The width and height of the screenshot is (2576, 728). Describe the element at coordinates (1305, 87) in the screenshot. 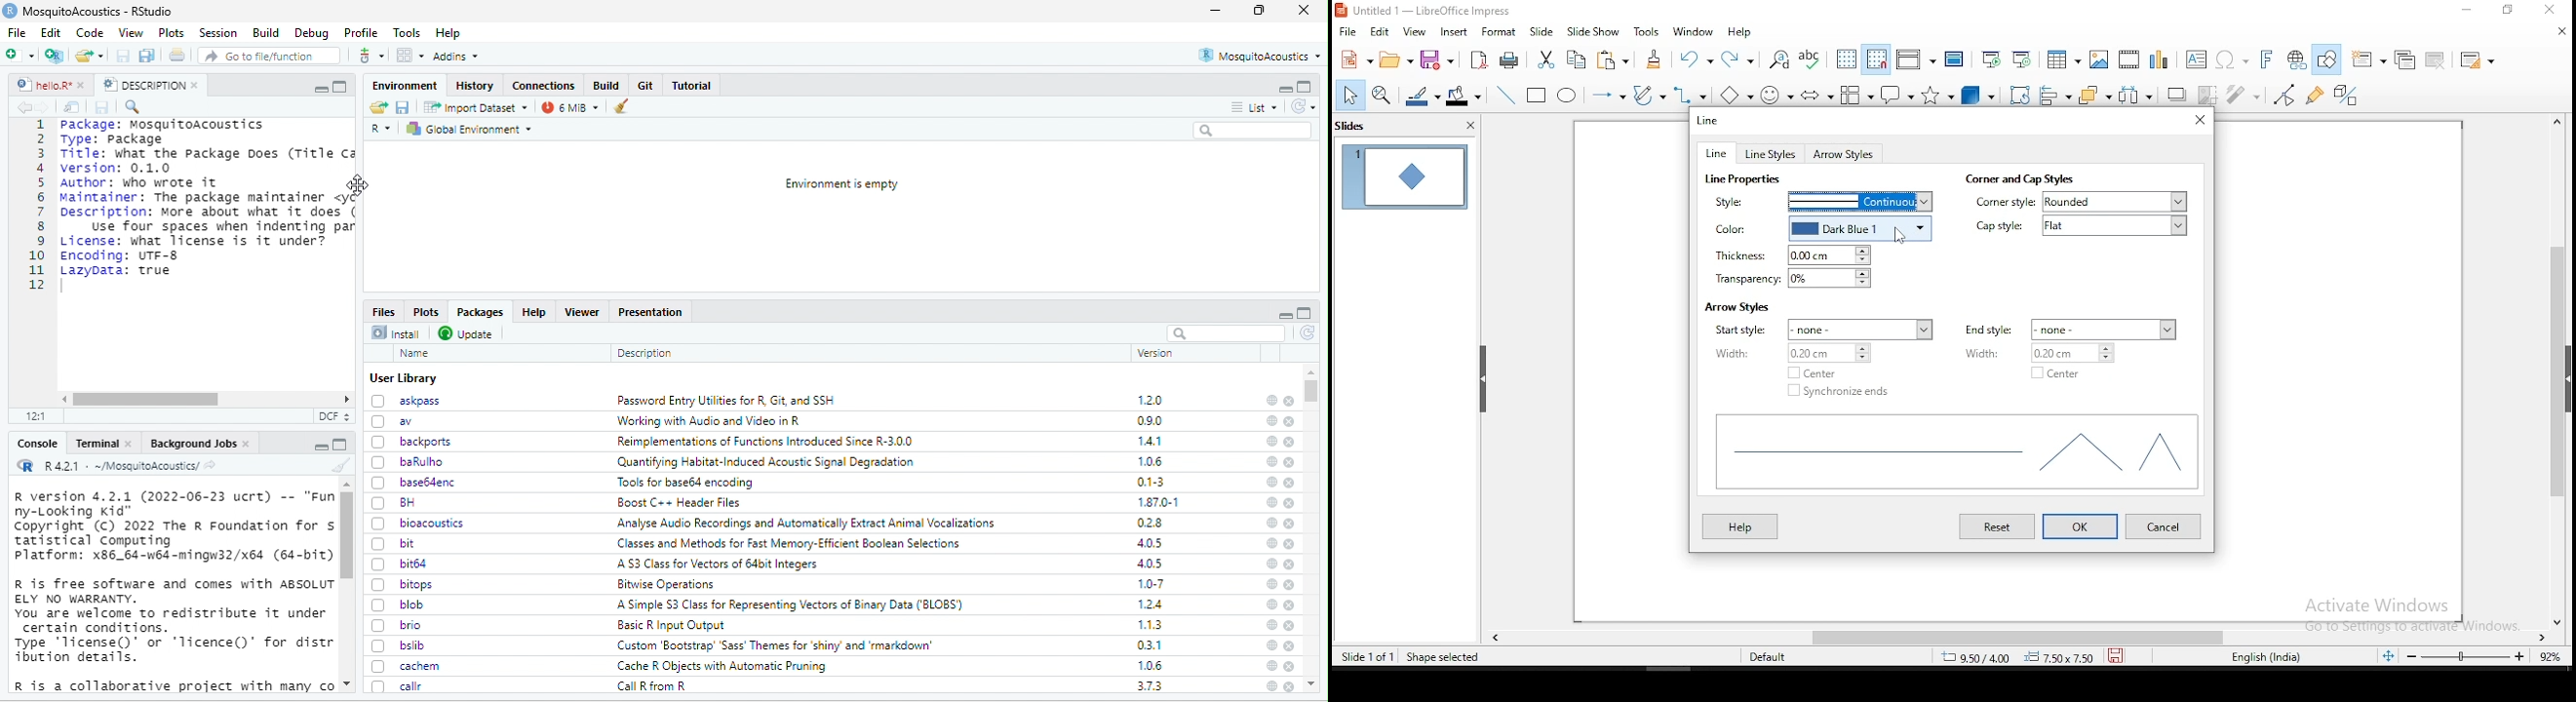

I see `maximize` at that location.